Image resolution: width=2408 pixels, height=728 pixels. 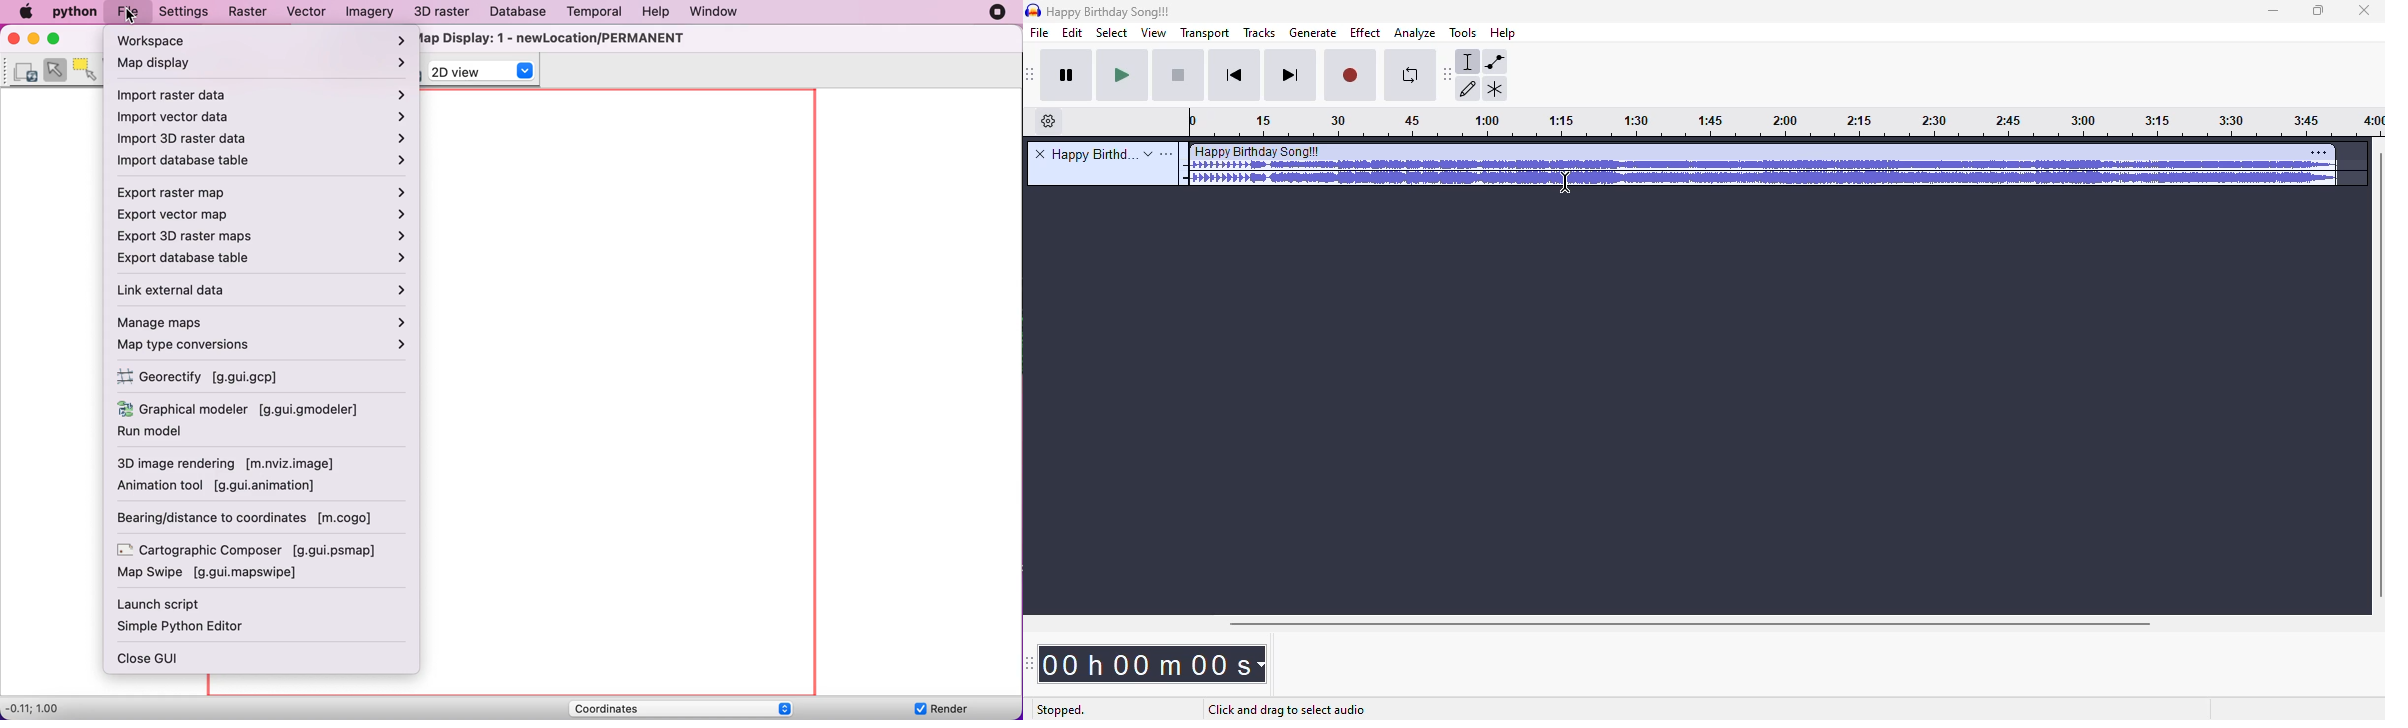 I want to click on minimize, so click(x=2274, y=12).